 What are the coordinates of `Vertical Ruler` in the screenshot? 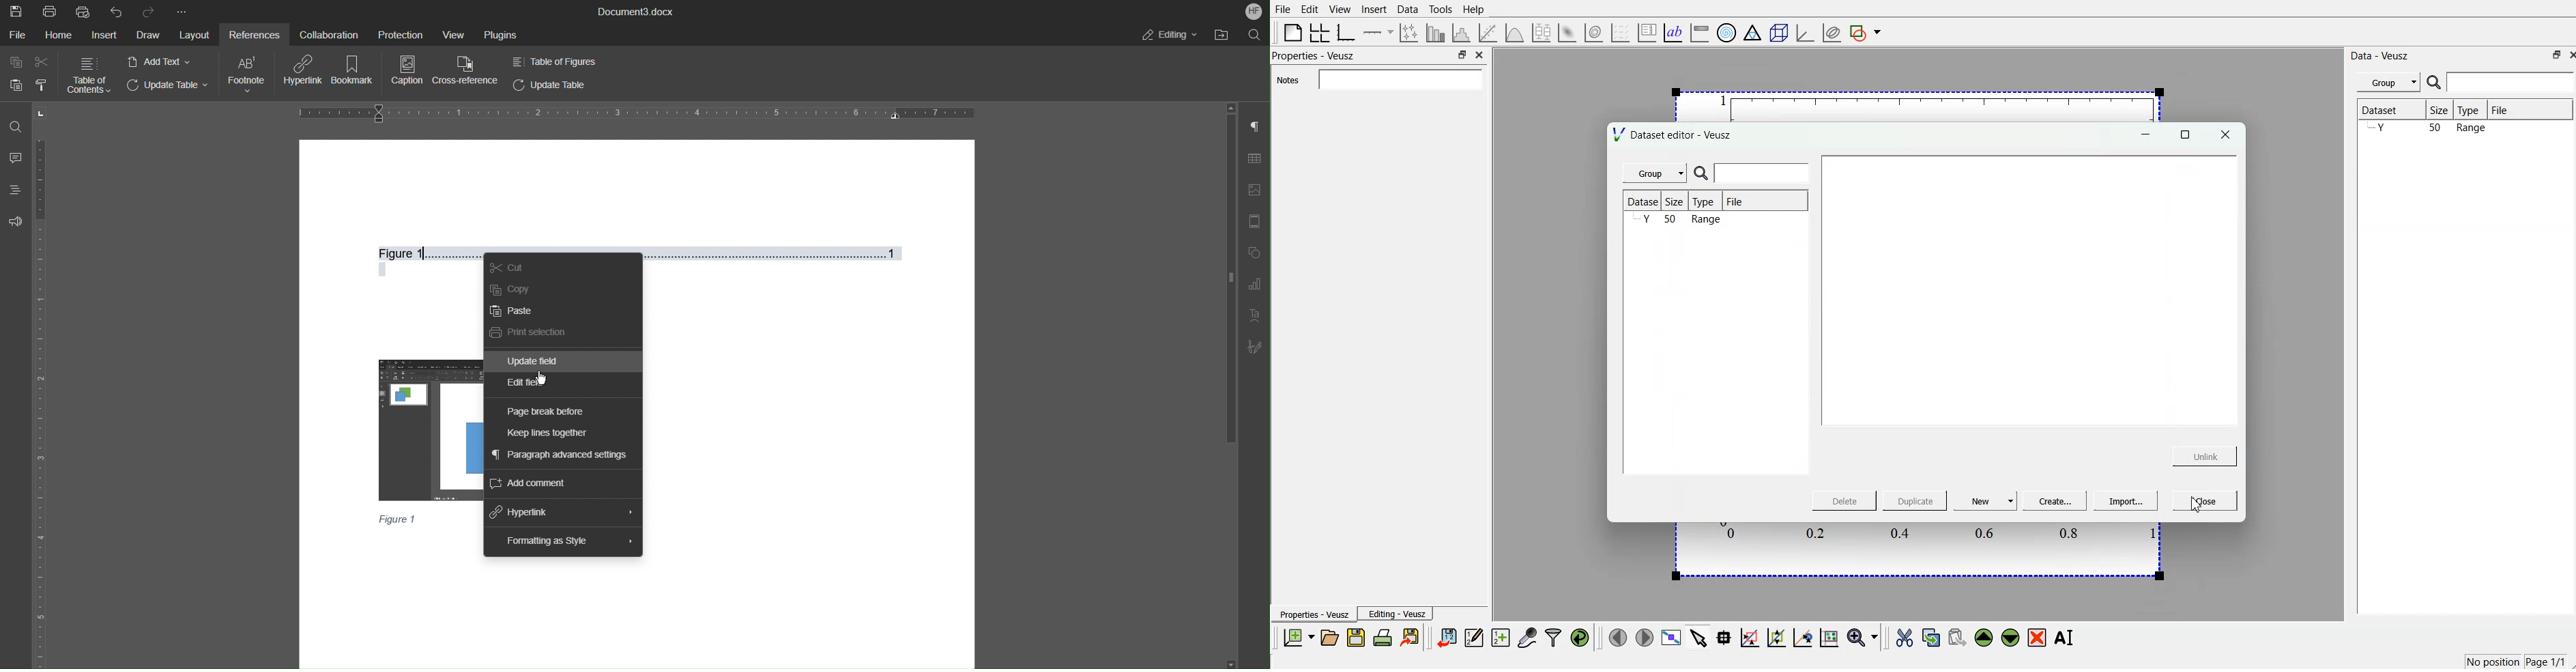 It's located at (42, 402).